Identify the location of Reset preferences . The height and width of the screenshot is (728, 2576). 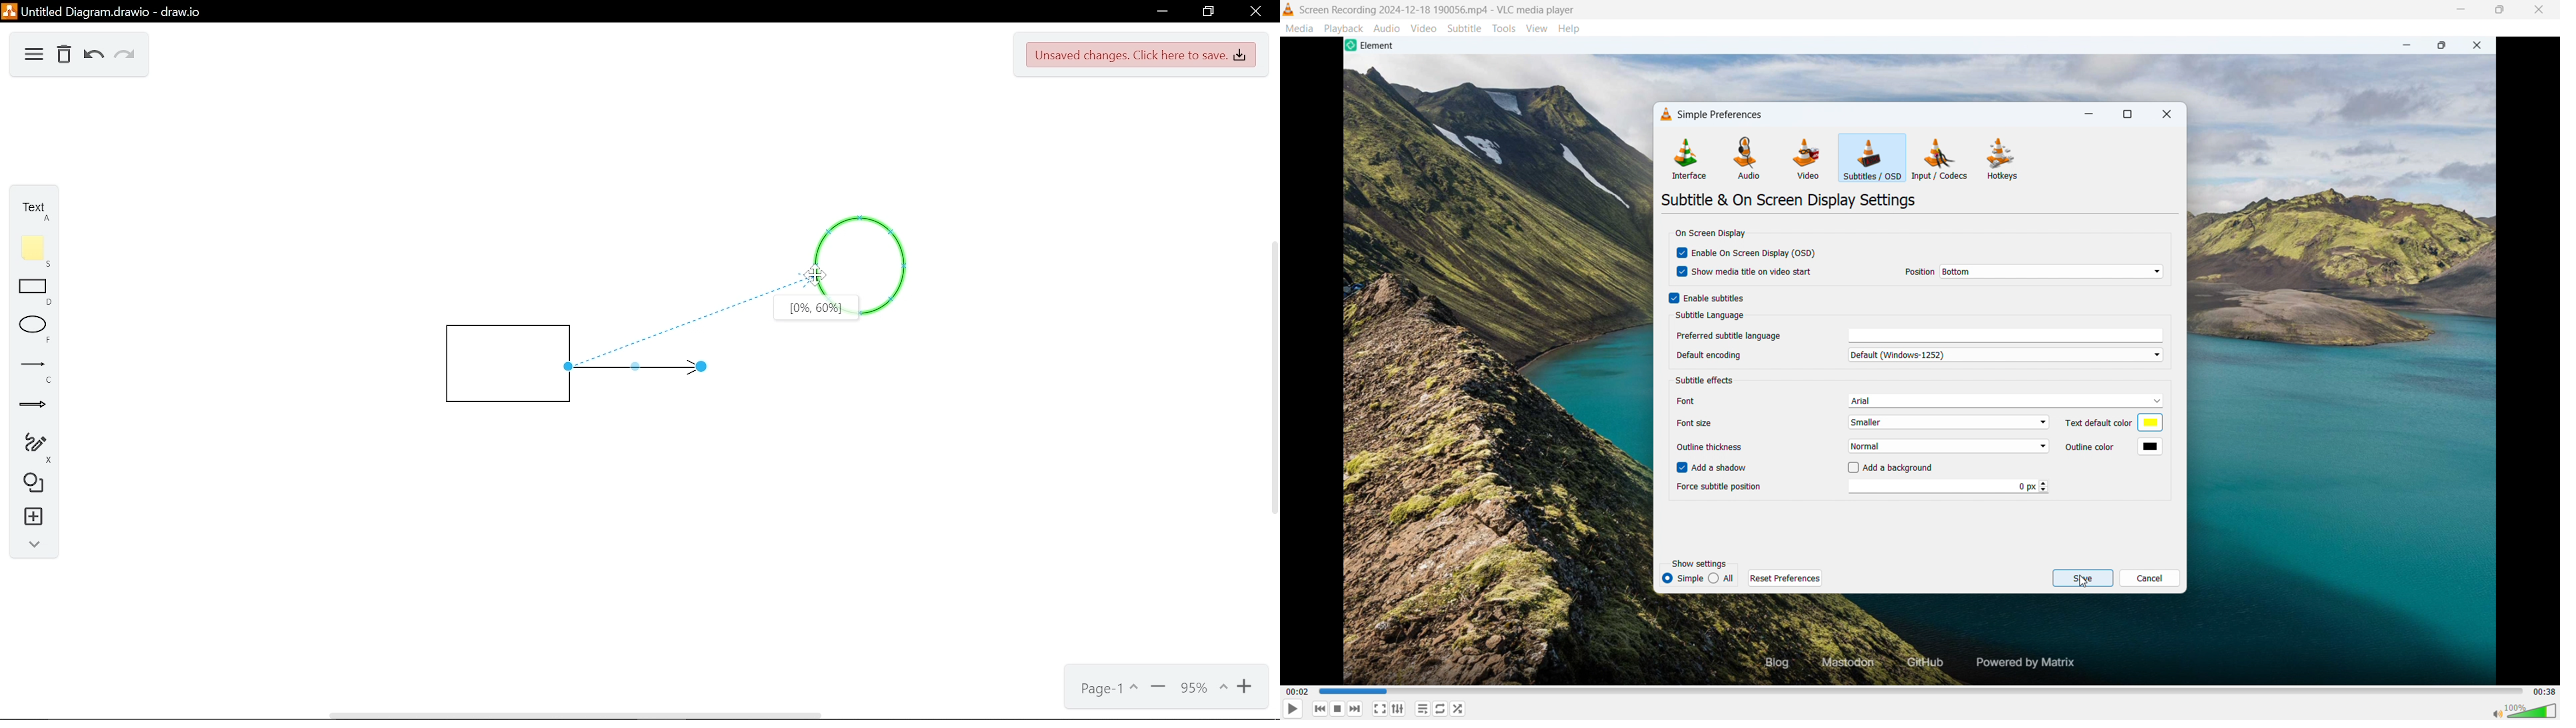
(1785, 577).